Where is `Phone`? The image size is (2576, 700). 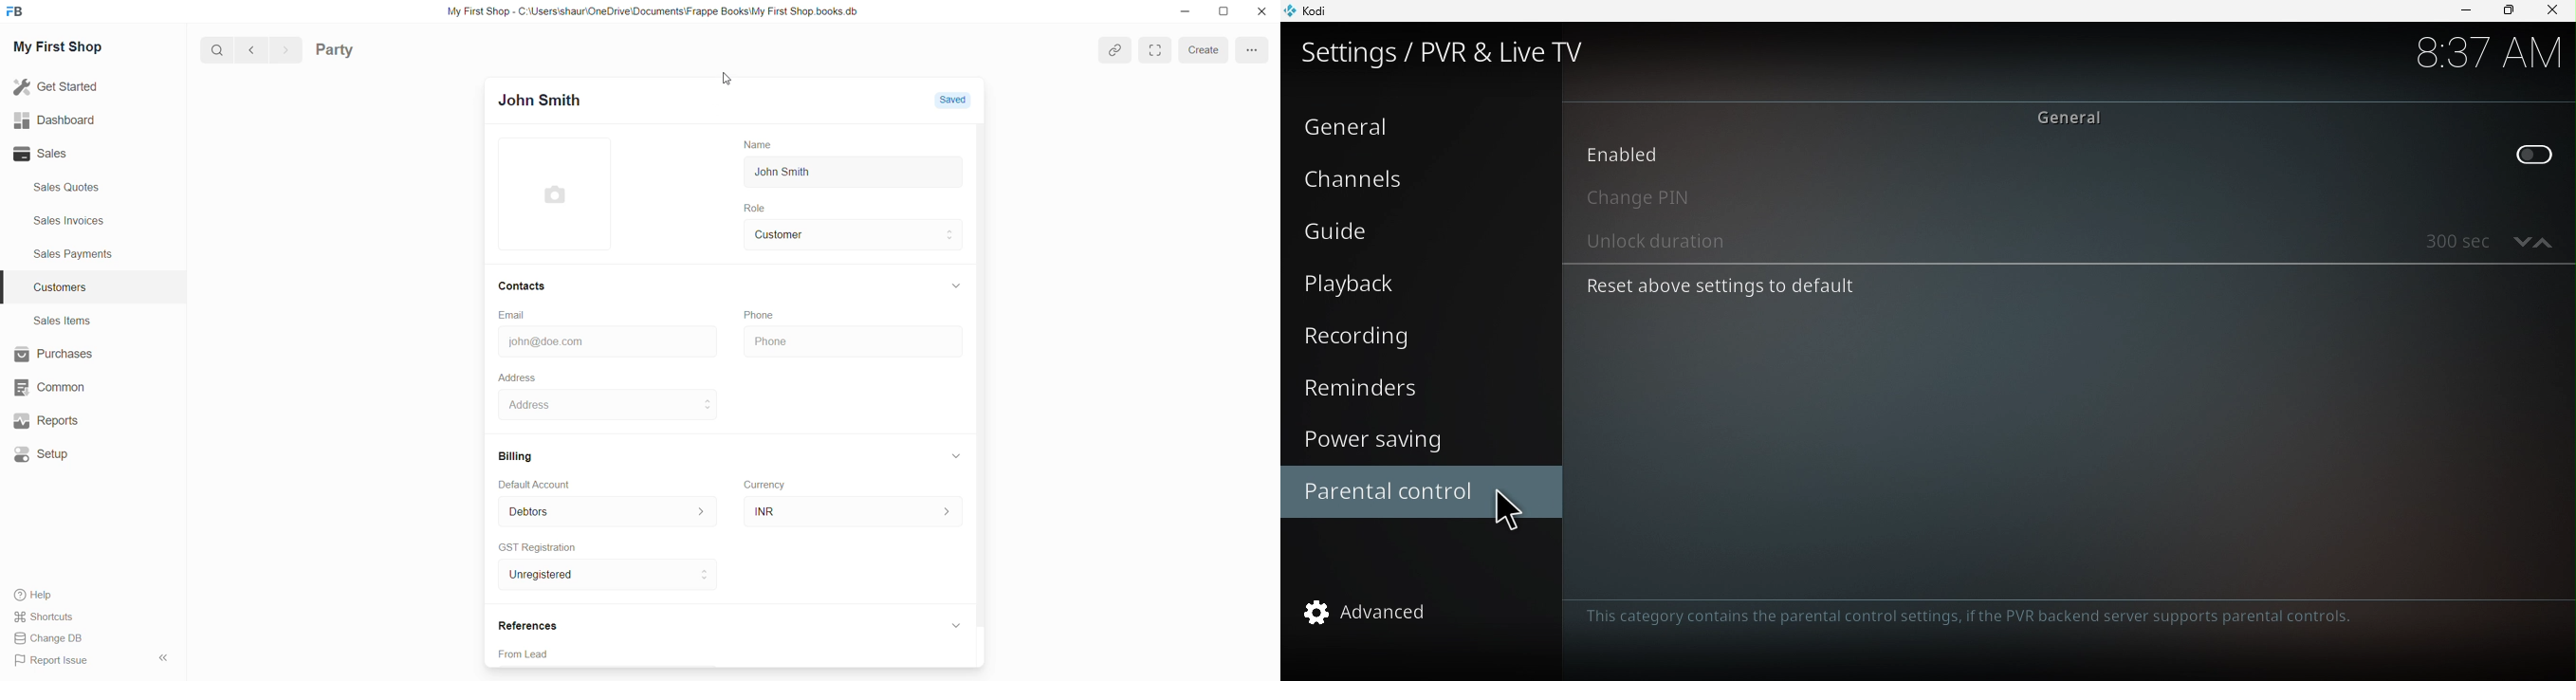
Phone is located at coordinates (852, 342).